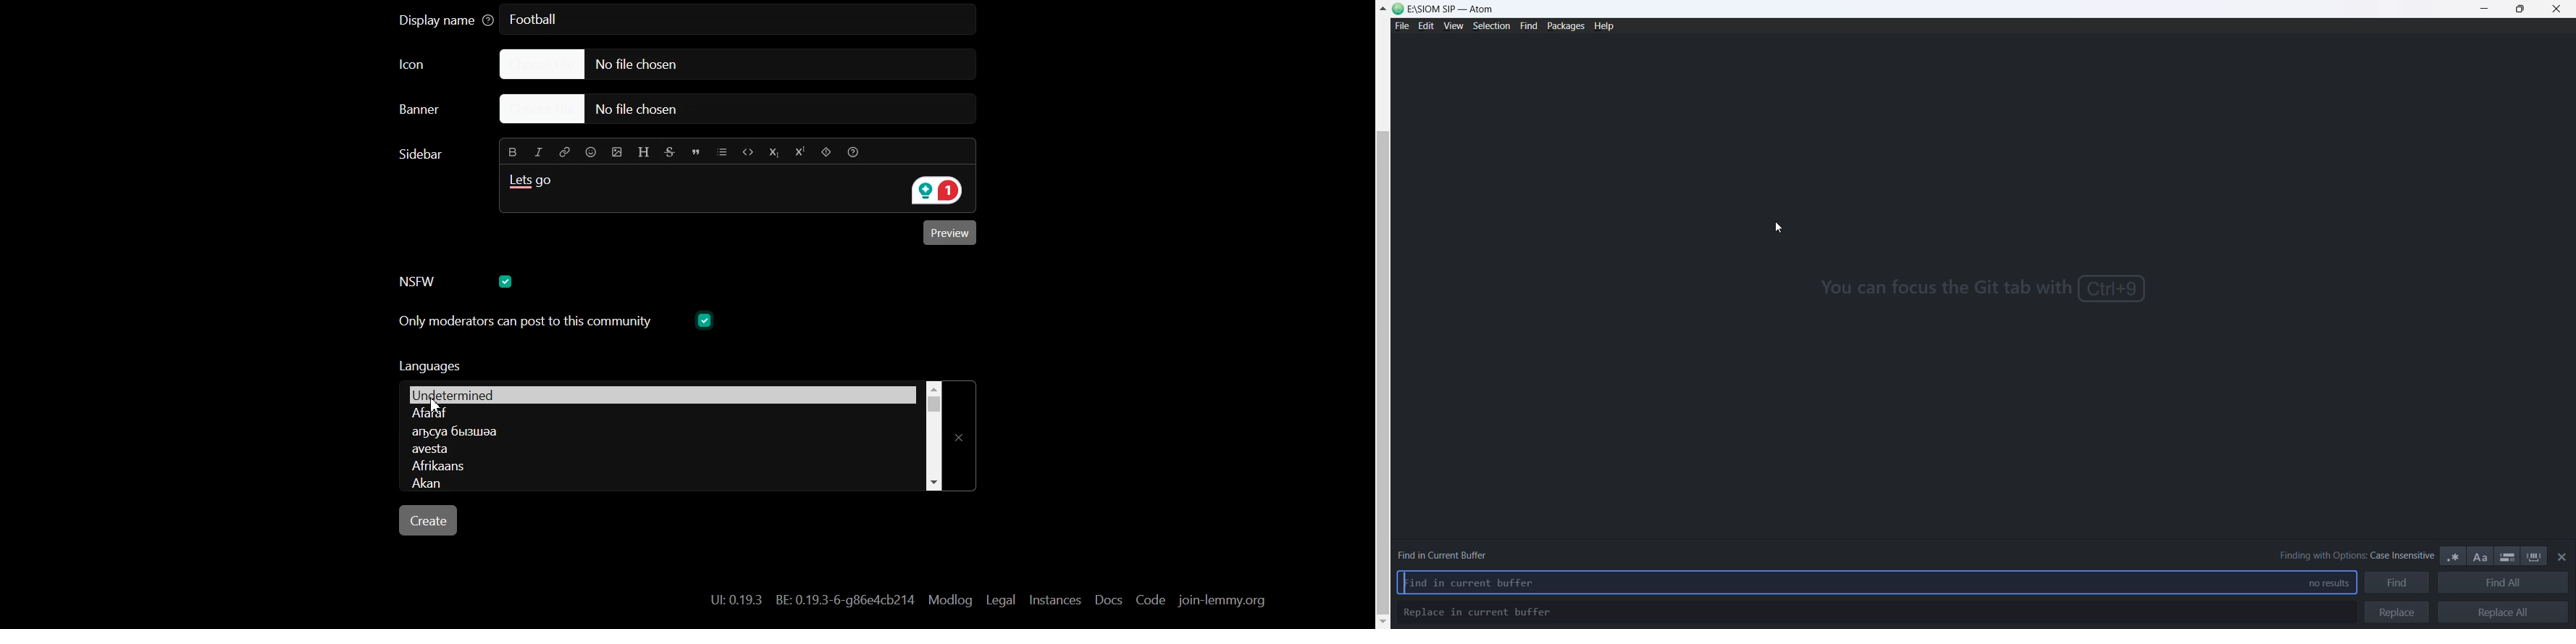 This screenshot has width=2576, height=644. What do you see at coordinates (721, 64) in the screenshot?
I see `Choose file` at bounding box center [721, 64].